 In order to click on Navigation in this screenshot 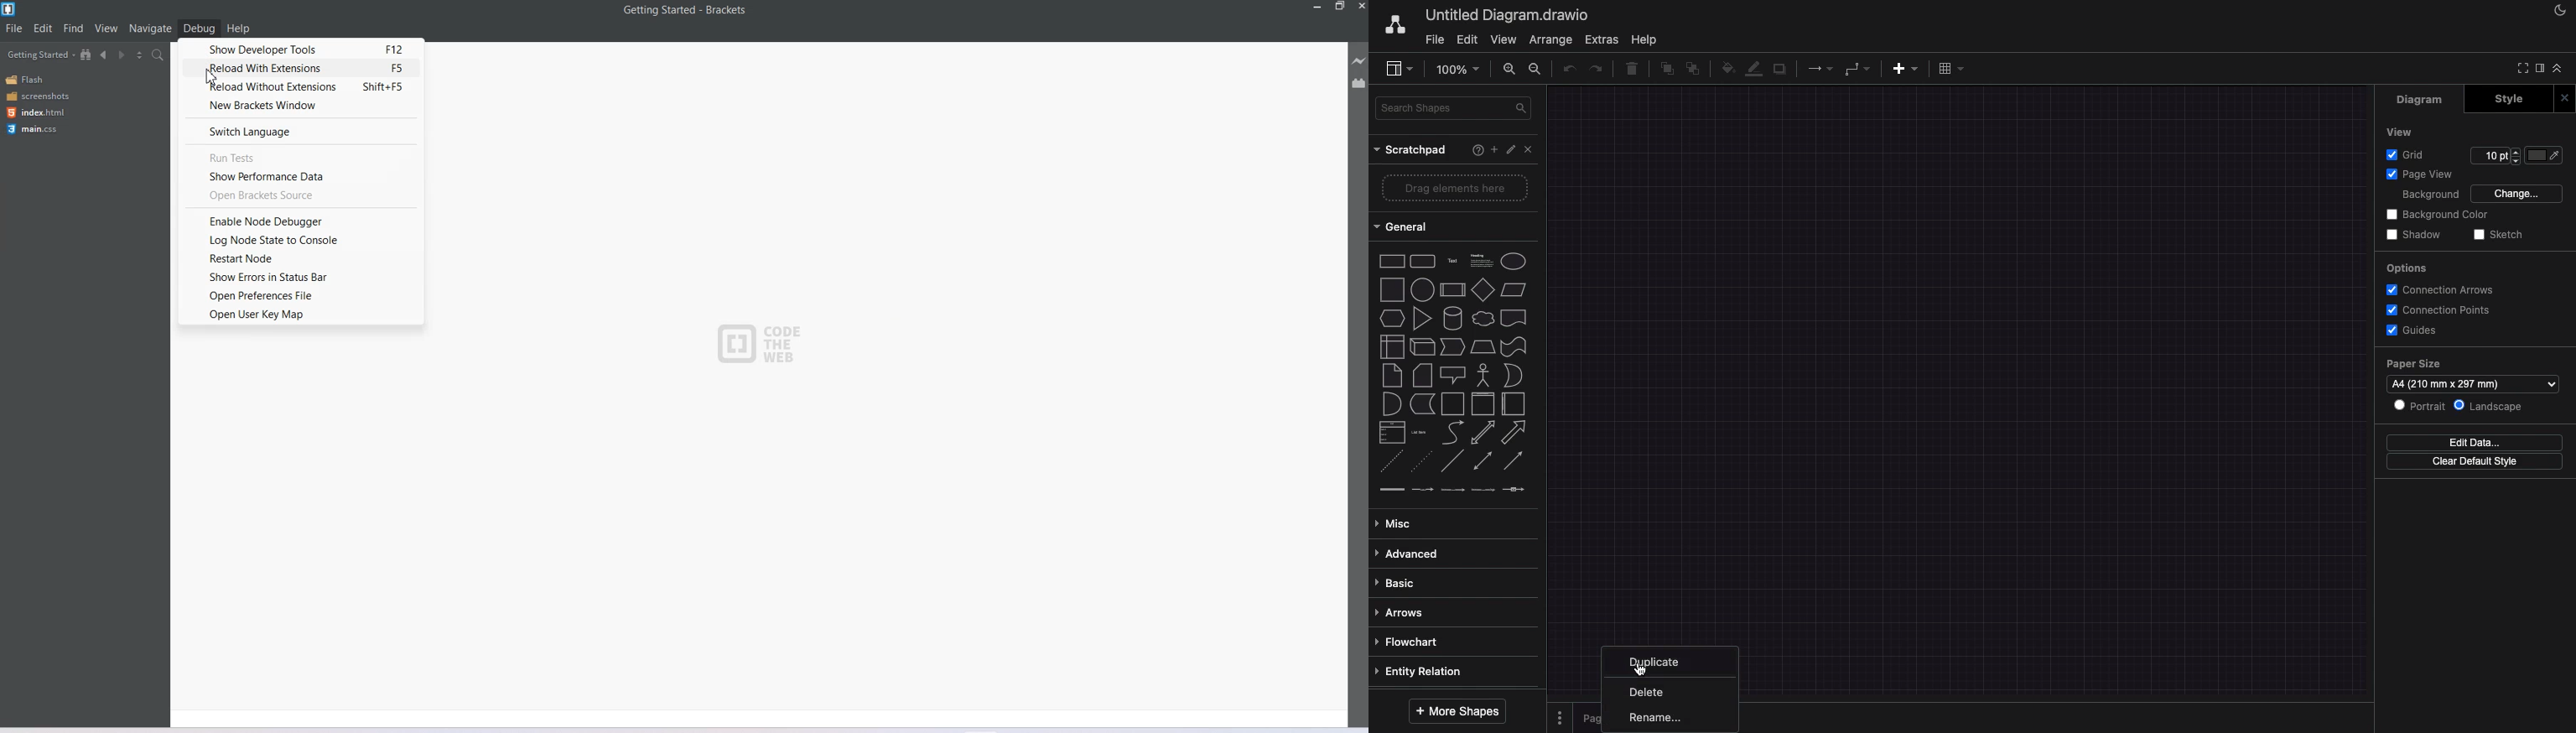, I will do `click(151, 28)`.